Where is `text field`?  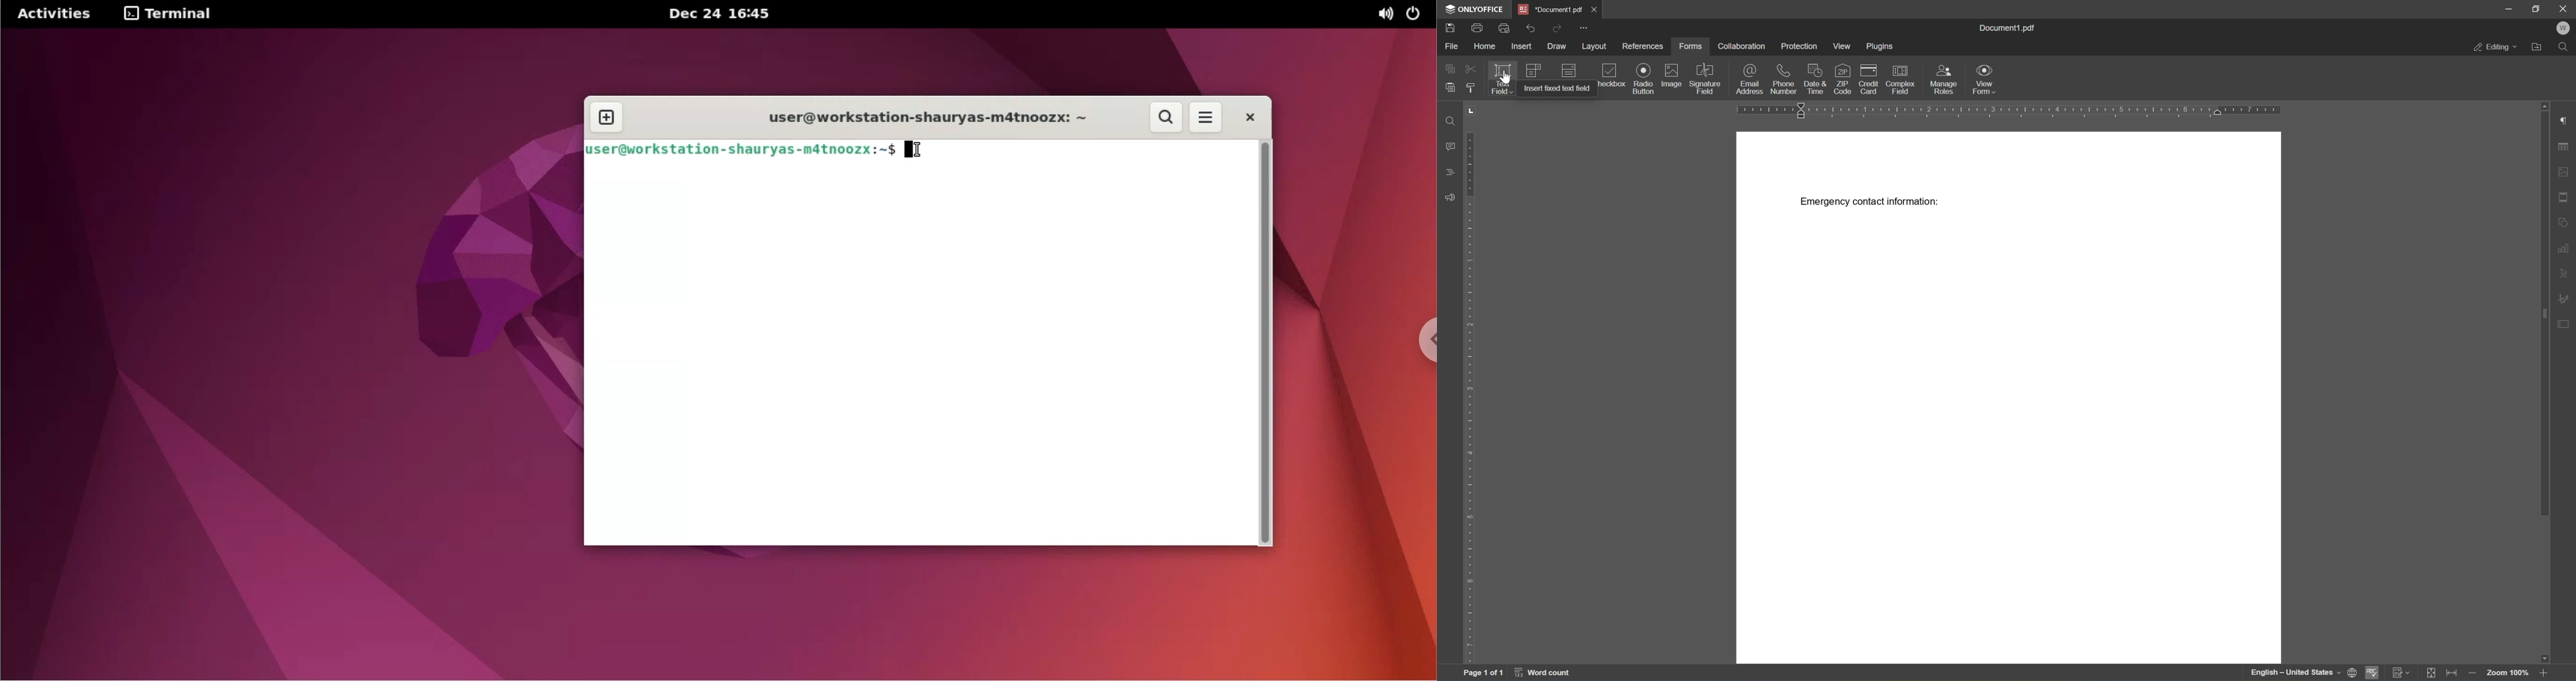 text field is located at coordinates (1500, 78).